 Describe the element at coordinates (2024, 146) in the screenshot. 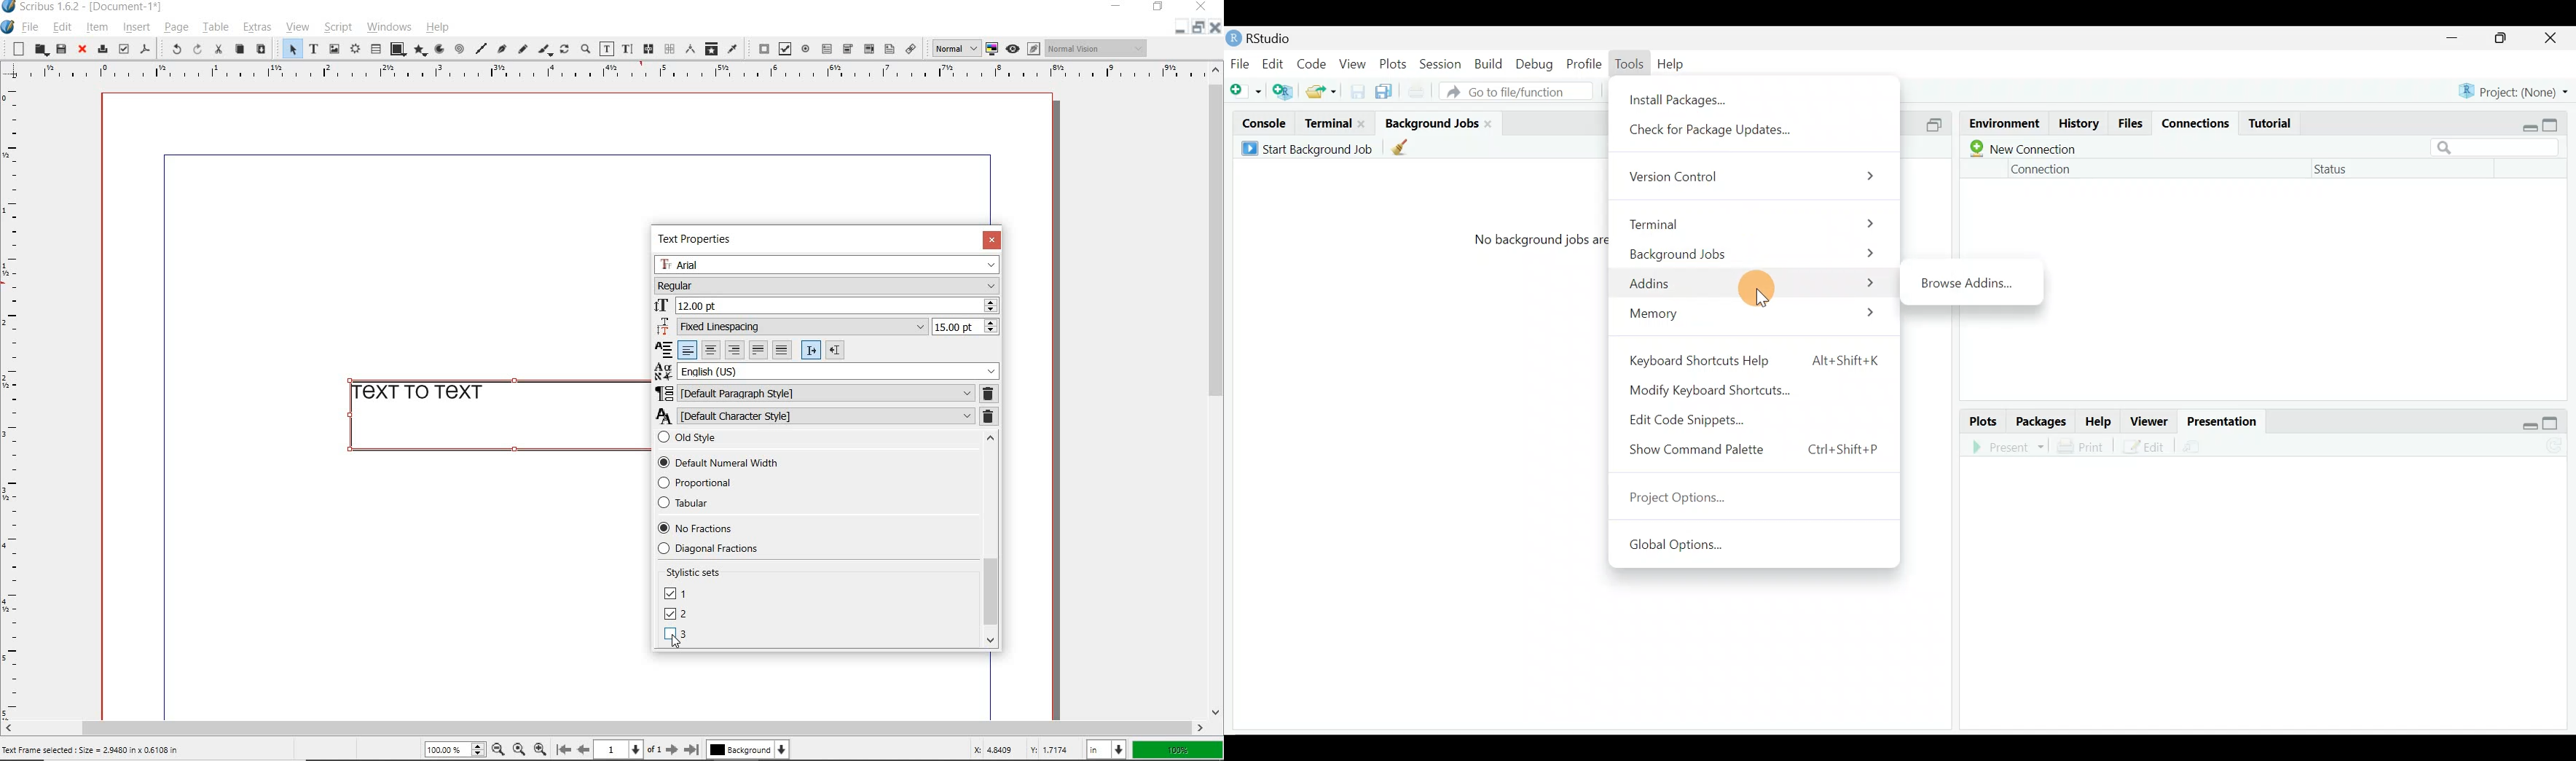

I see `New connection` at that location.